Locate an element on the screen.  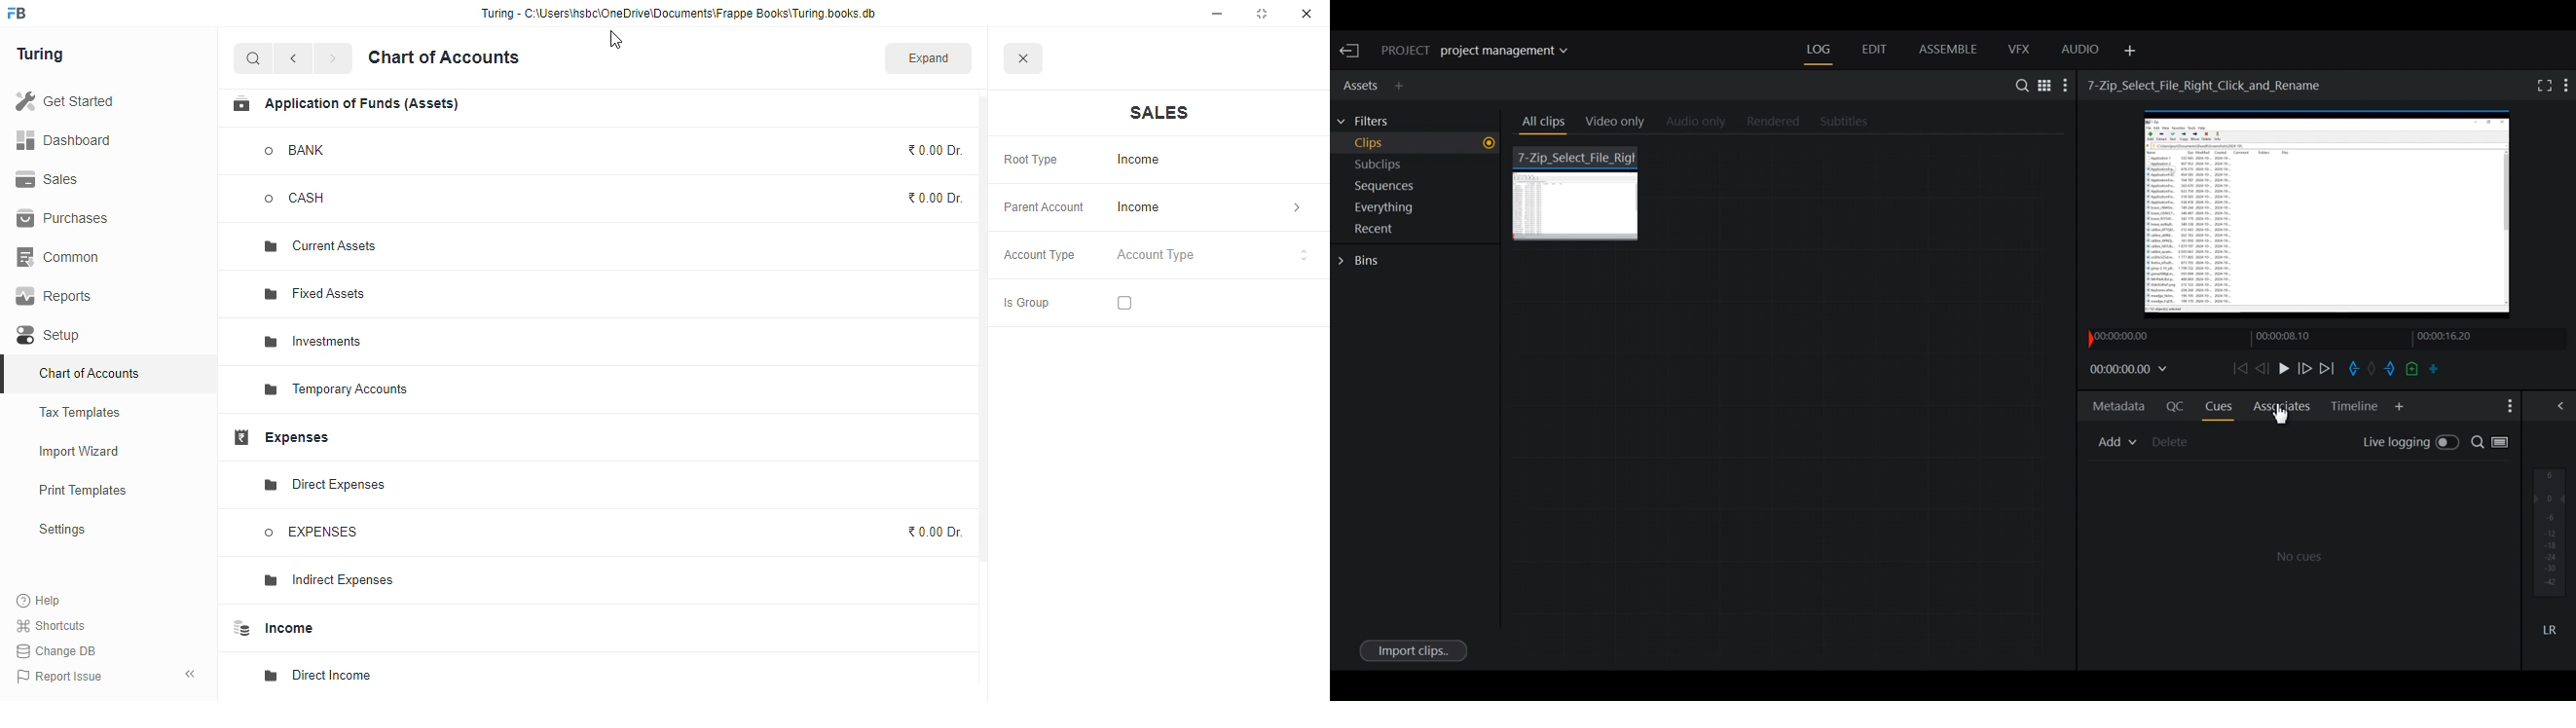
Subtitles is located at coordinates (1852, 123).